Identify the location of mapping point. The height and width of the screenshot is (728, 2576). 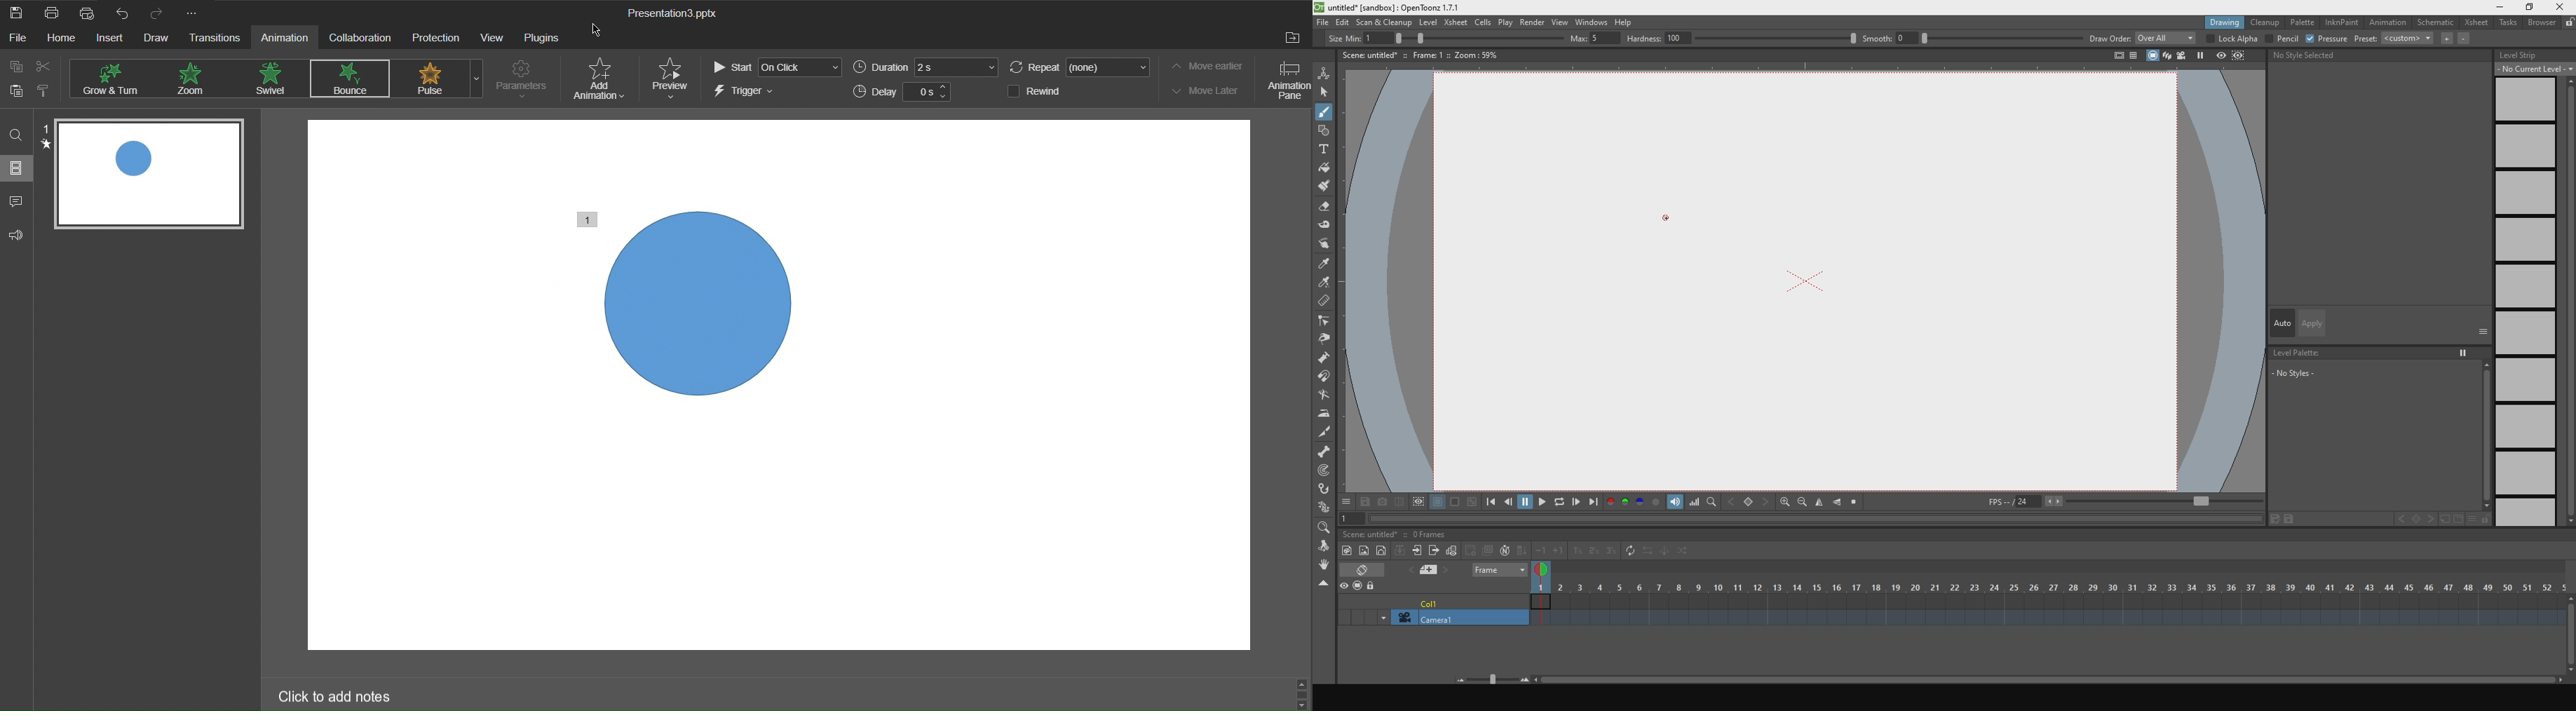
(1325, 472).